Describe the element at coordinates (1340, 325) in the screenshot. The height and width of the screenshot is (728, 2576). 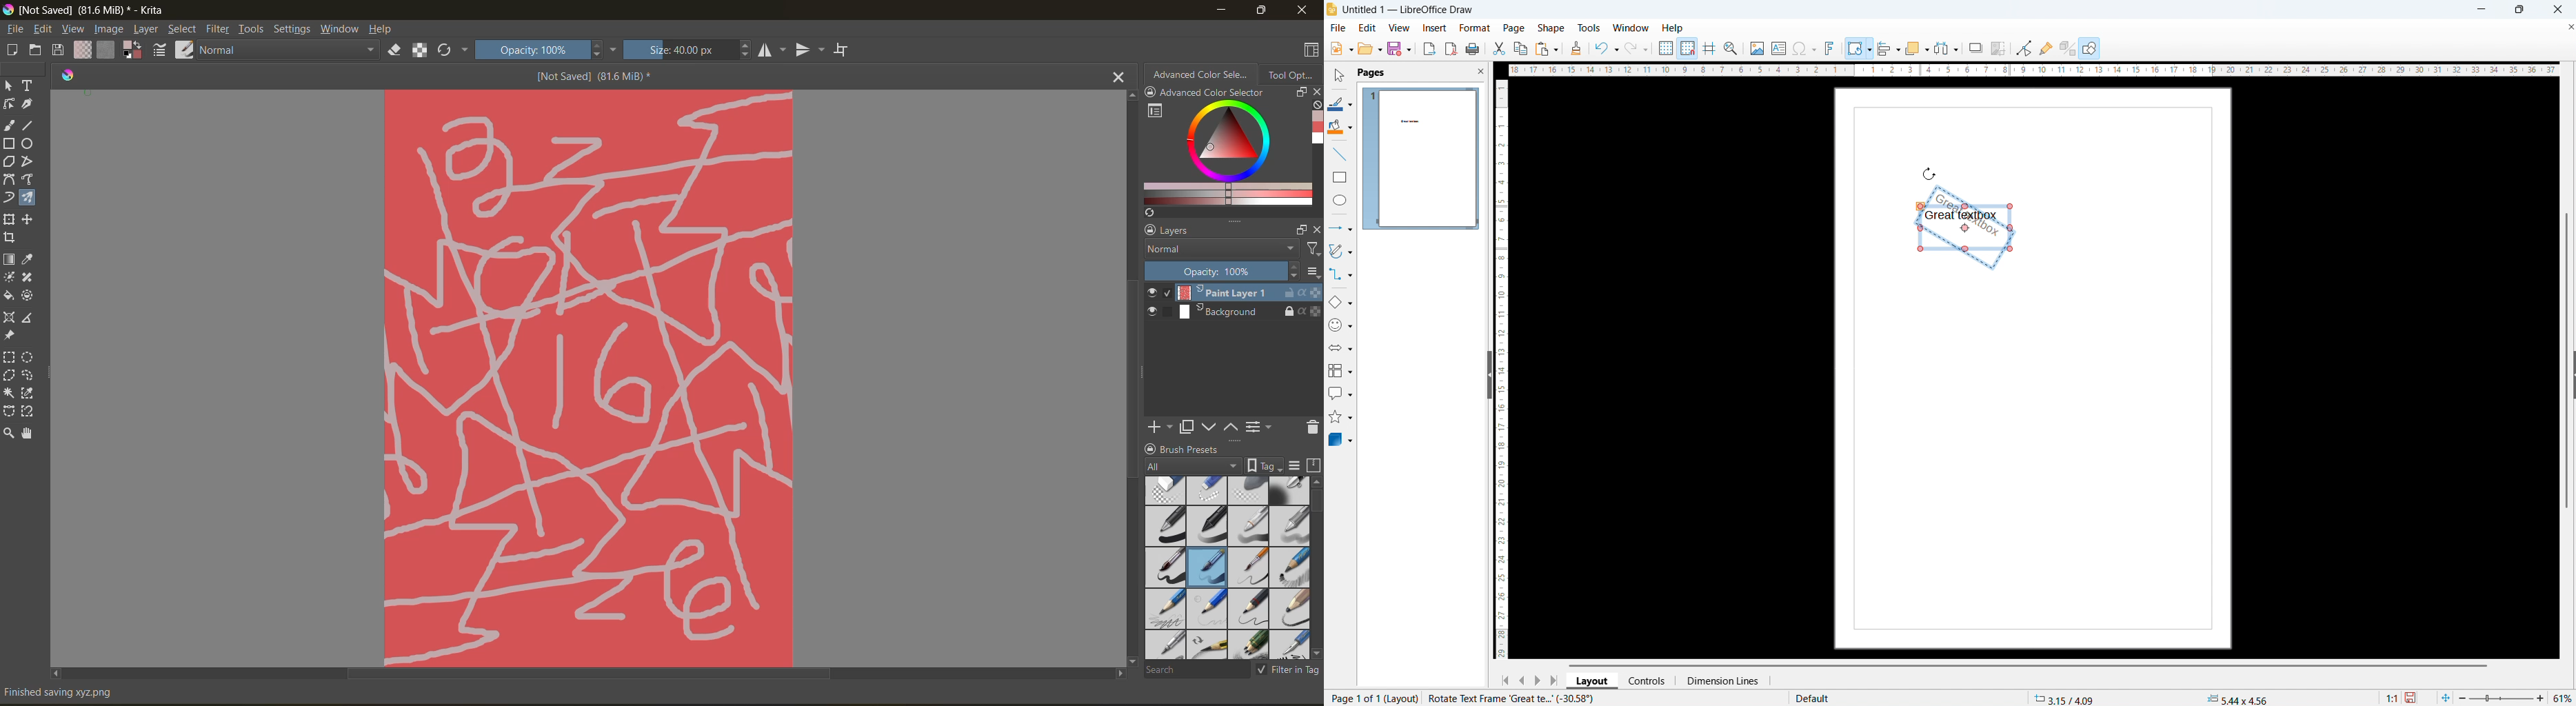
I see `symbol shapes` at that location.